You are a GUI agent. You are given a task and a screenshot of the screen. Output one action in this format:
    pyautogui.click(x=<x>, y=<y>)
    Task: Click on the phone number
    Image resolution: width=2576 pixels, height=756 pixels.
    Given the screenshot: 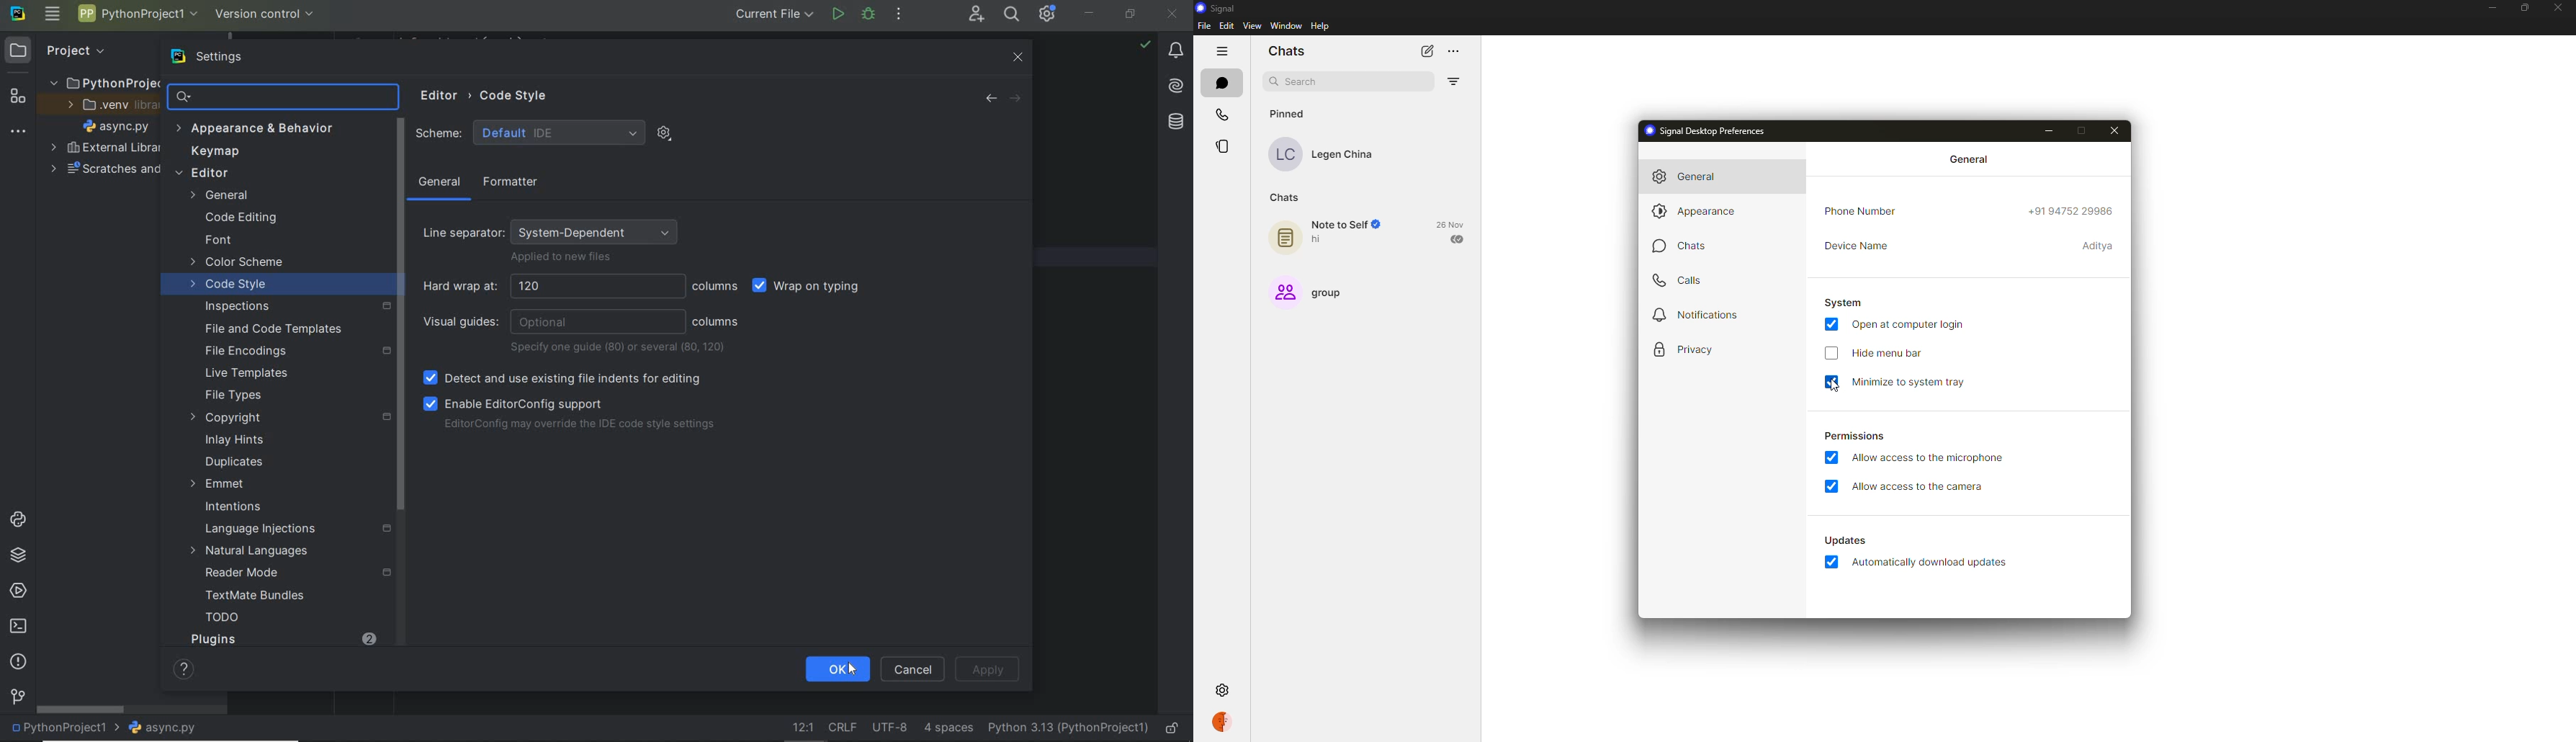 What is the action you would take?
    pyautogui.click(x=2072, y=209)
    